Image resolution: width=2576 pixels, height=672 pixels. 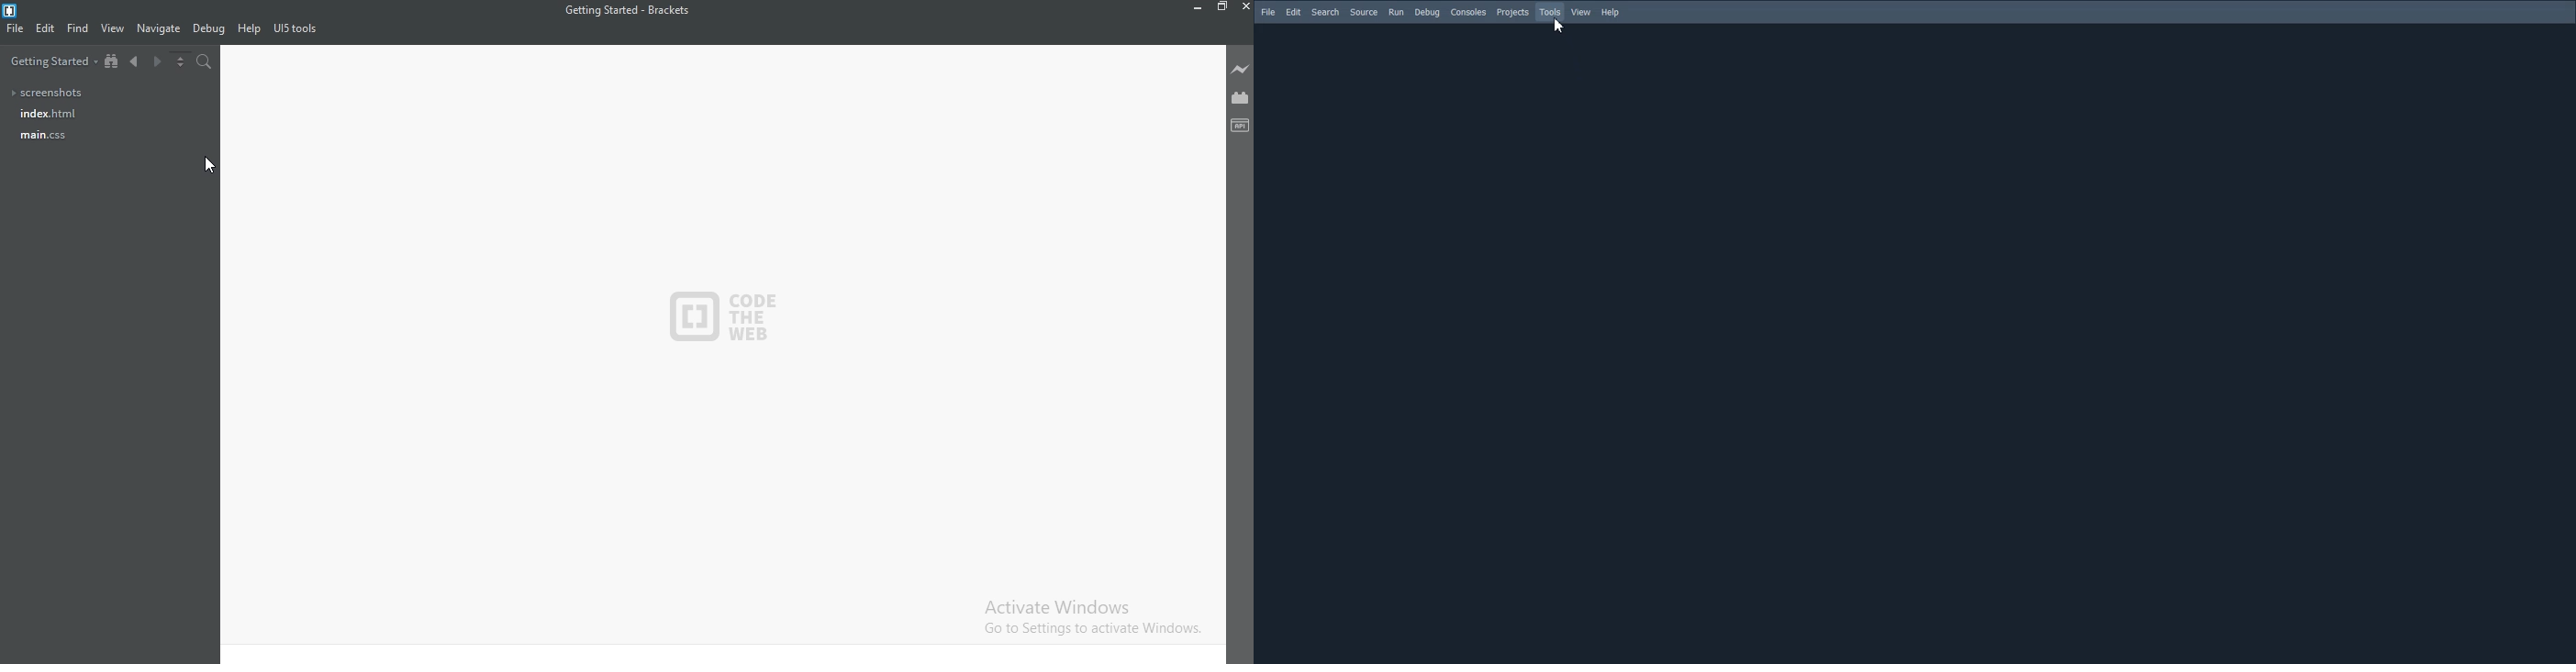 What do you see at coordinates (1268, 12) in the screenshot?
I see `File` at bounding box center [1268, 12].